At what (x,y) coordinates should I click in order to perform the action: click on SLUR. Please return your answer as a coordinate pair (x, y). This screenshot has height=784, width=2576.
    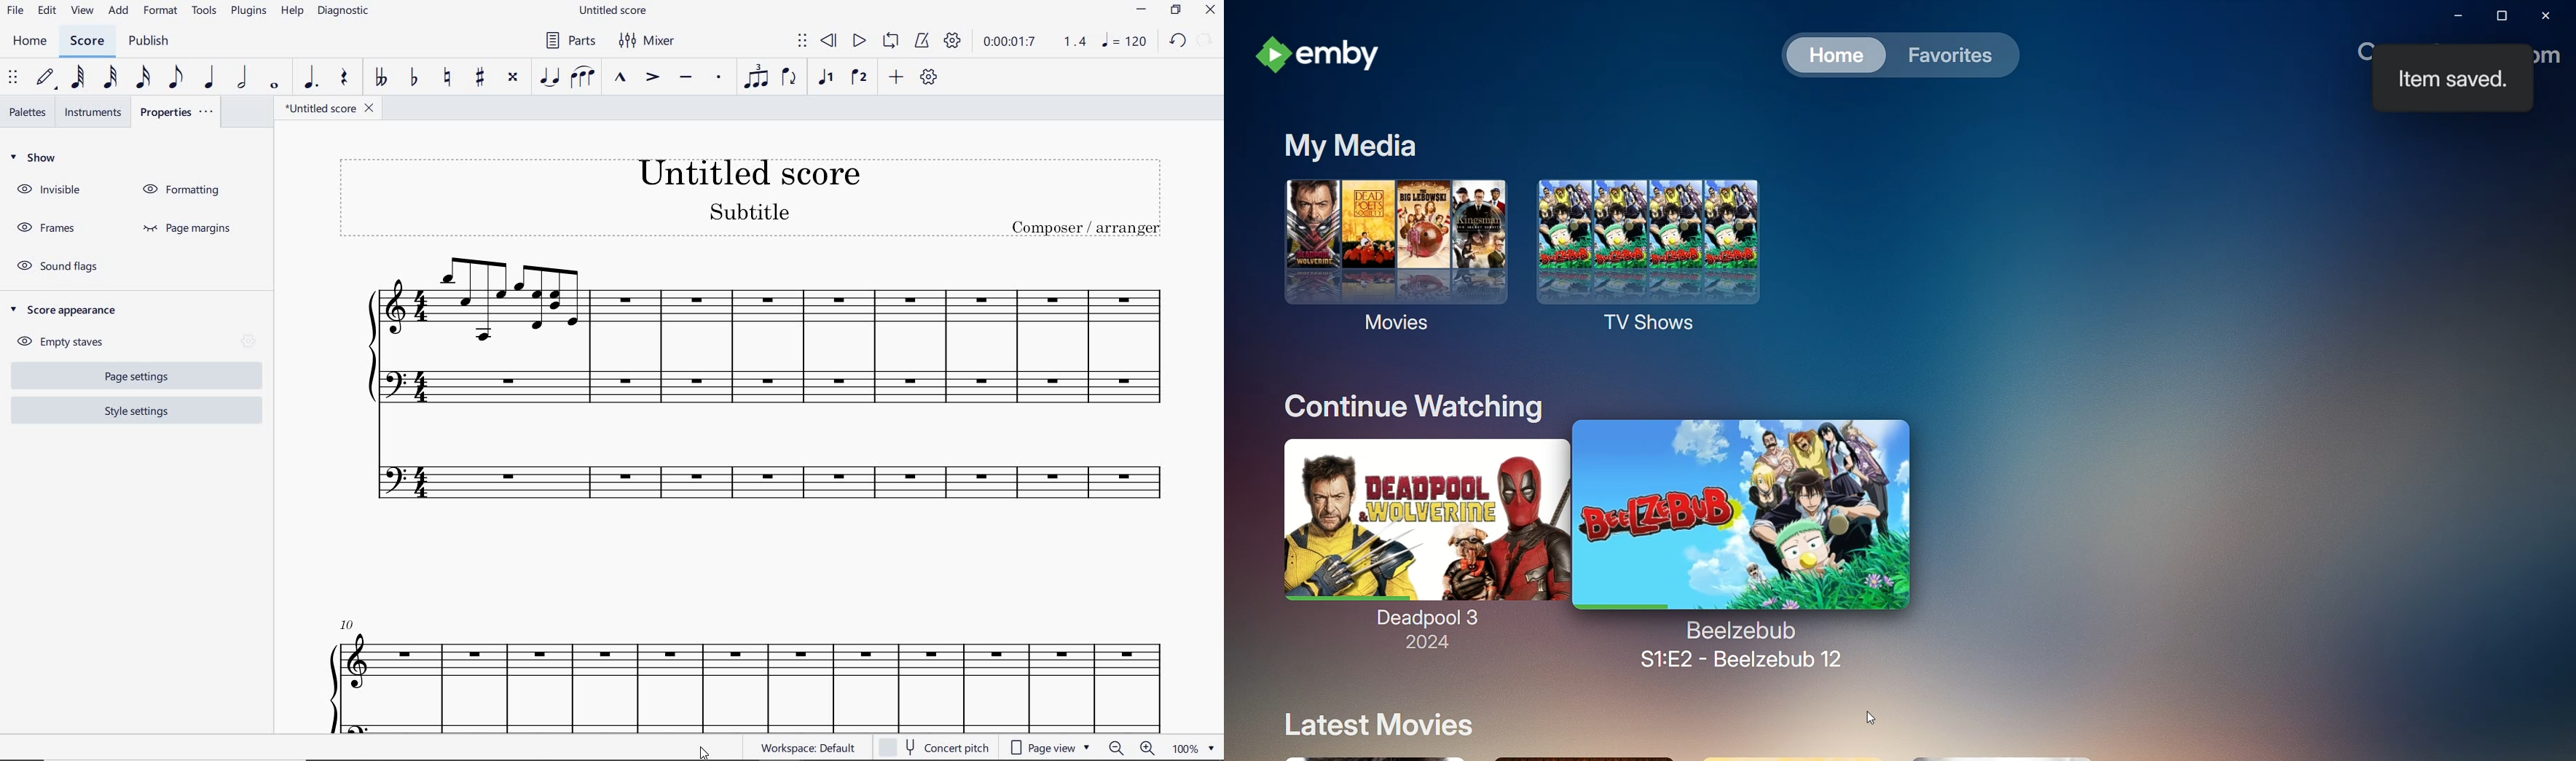
    Looking at the image, I should click on (584, 77).